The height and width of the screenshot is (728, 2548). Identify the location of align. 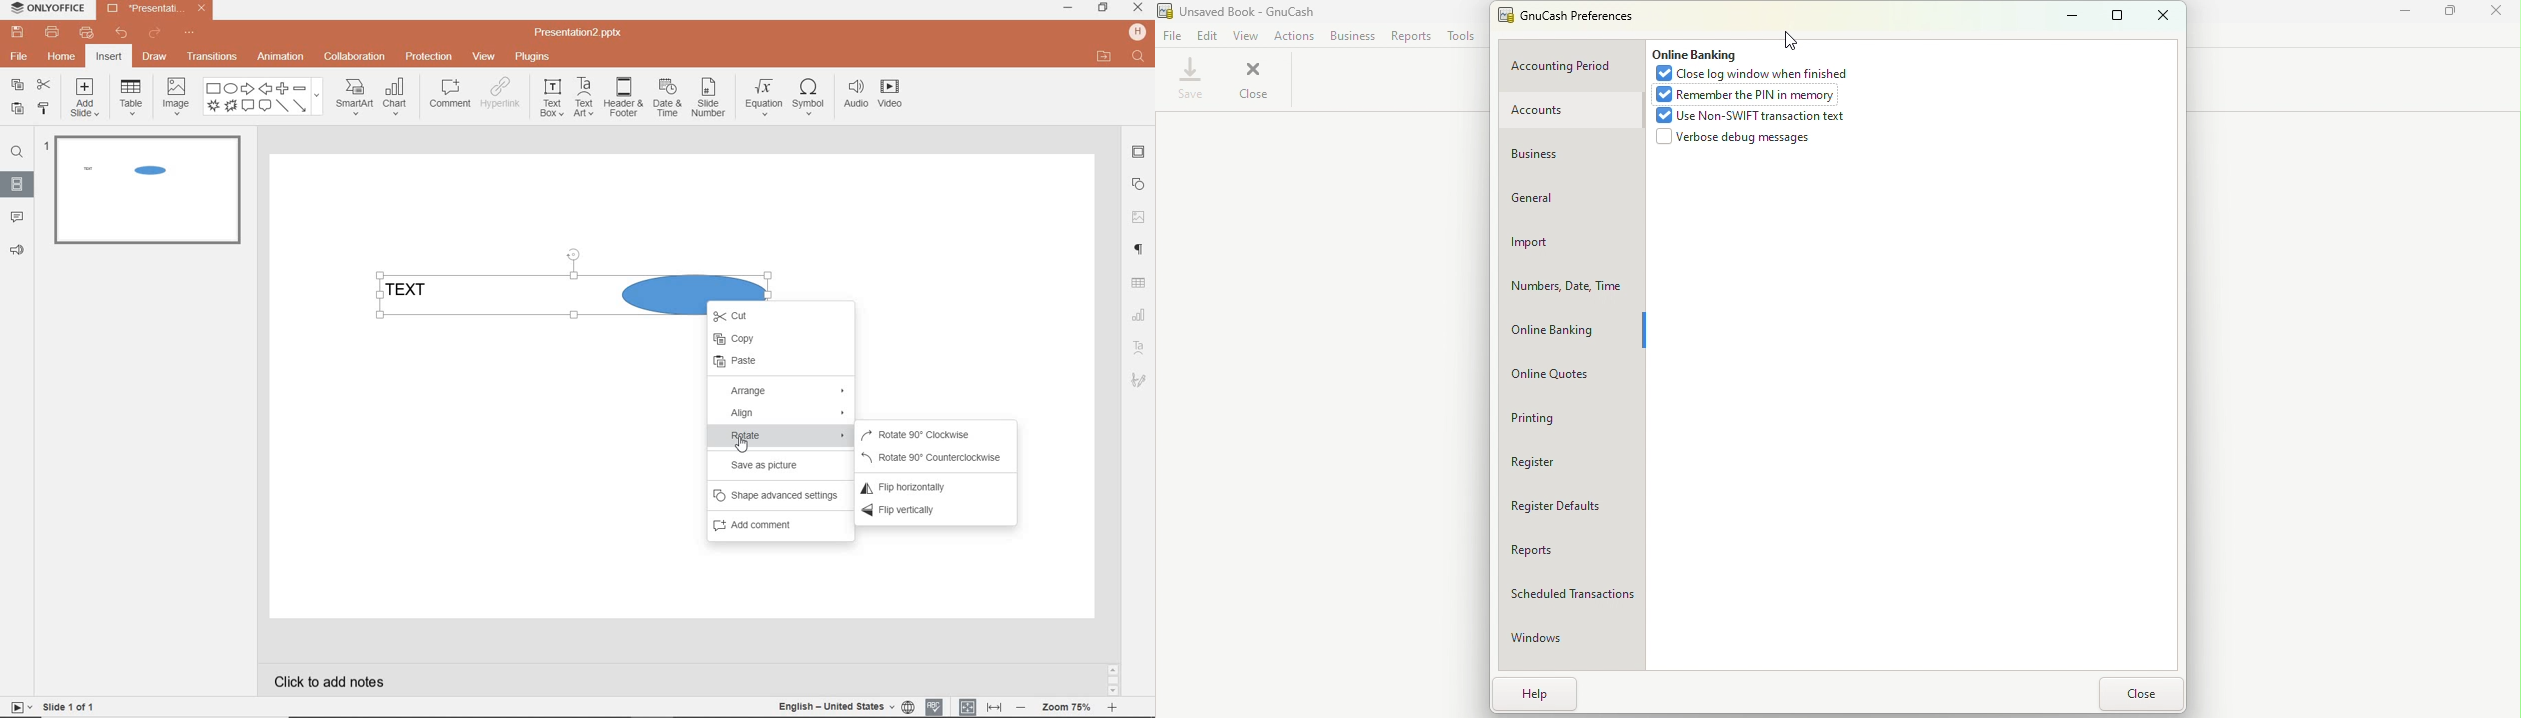
(783, 414).